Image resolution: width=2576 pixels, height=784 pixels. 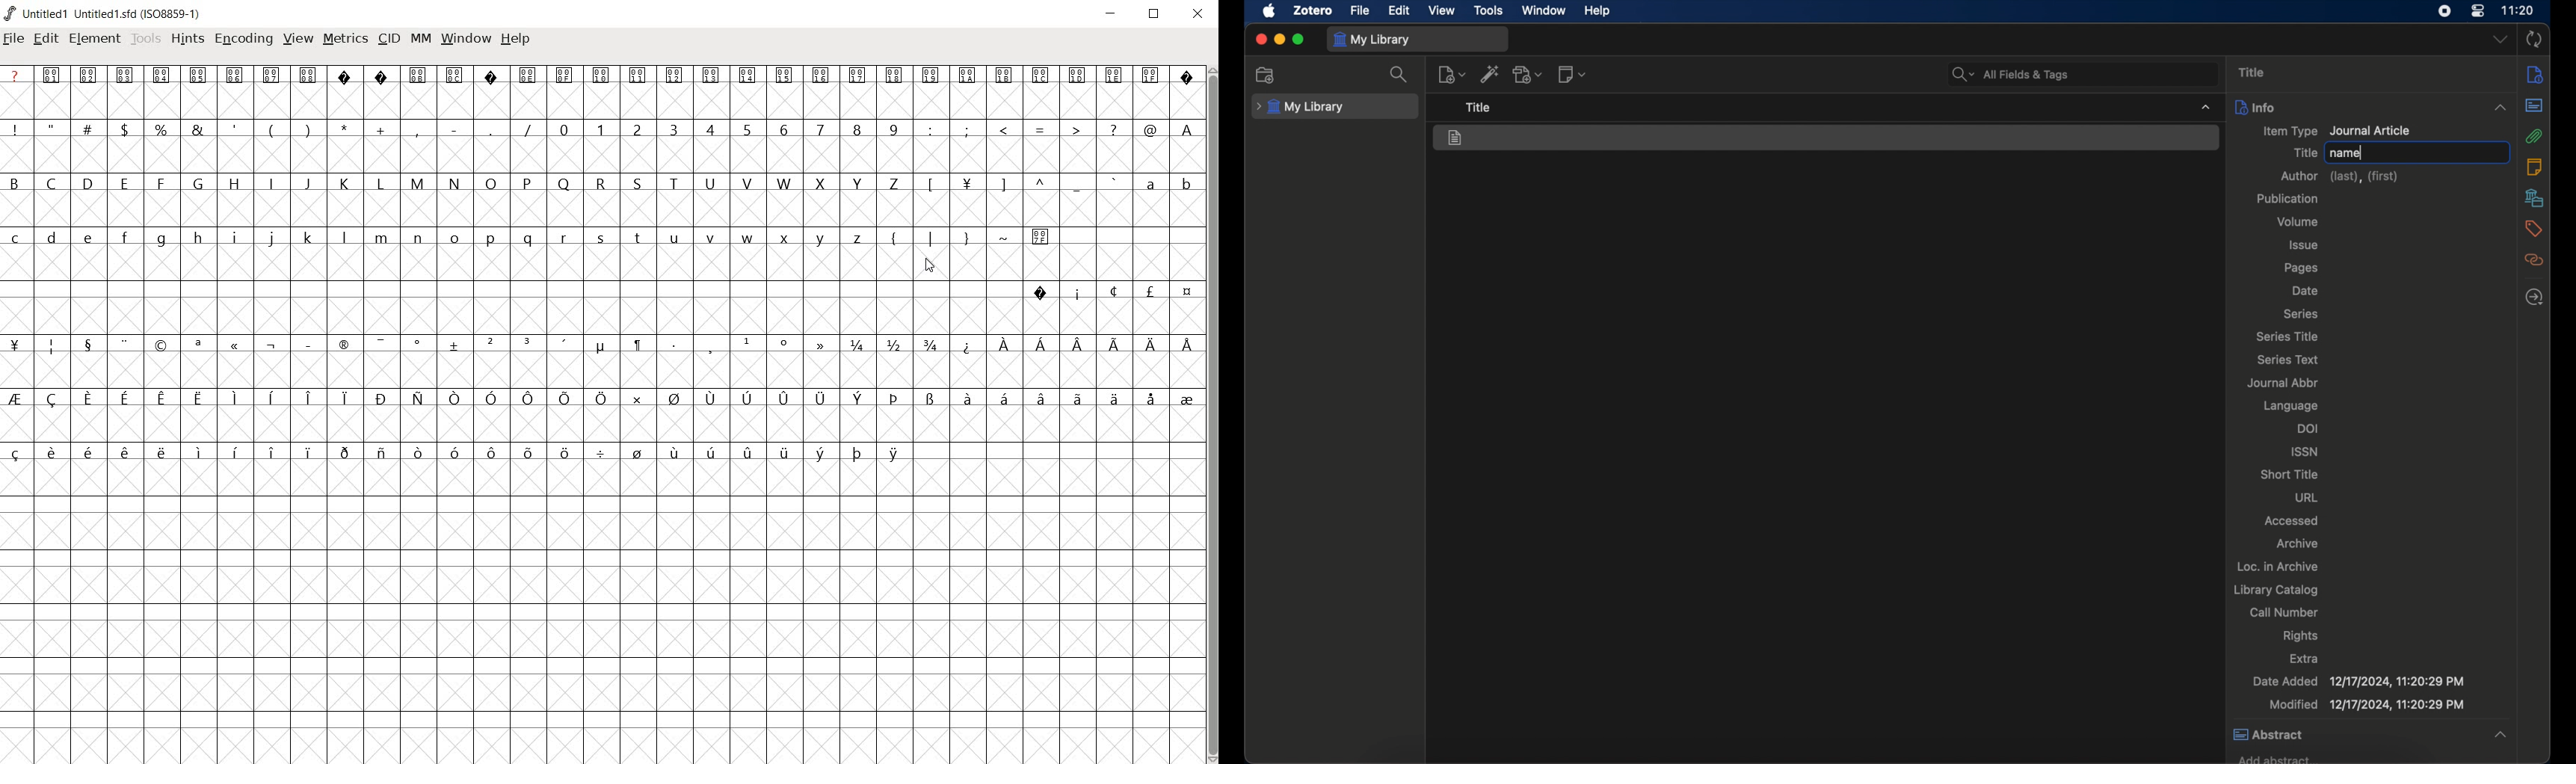 What do you see at coordinates (2253, 72) in the screenshot?
I see `title` at bounding box center [2253, 72].